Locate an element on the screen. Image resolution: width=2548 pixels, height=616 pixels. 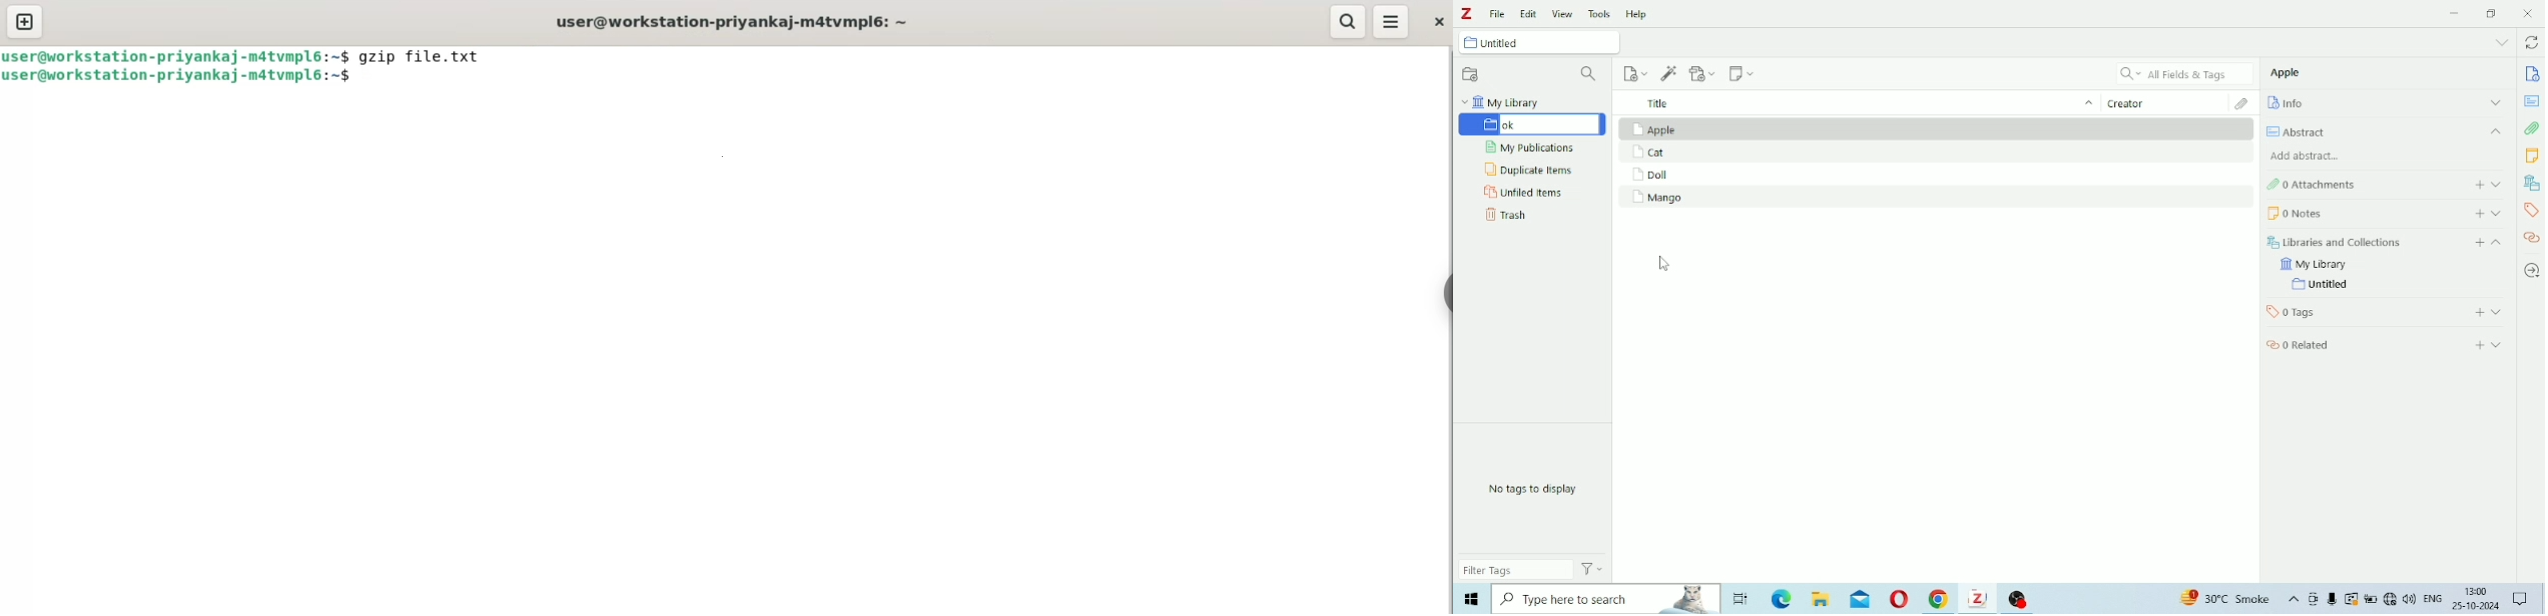
New Note is located at coordinates (1742, 72).